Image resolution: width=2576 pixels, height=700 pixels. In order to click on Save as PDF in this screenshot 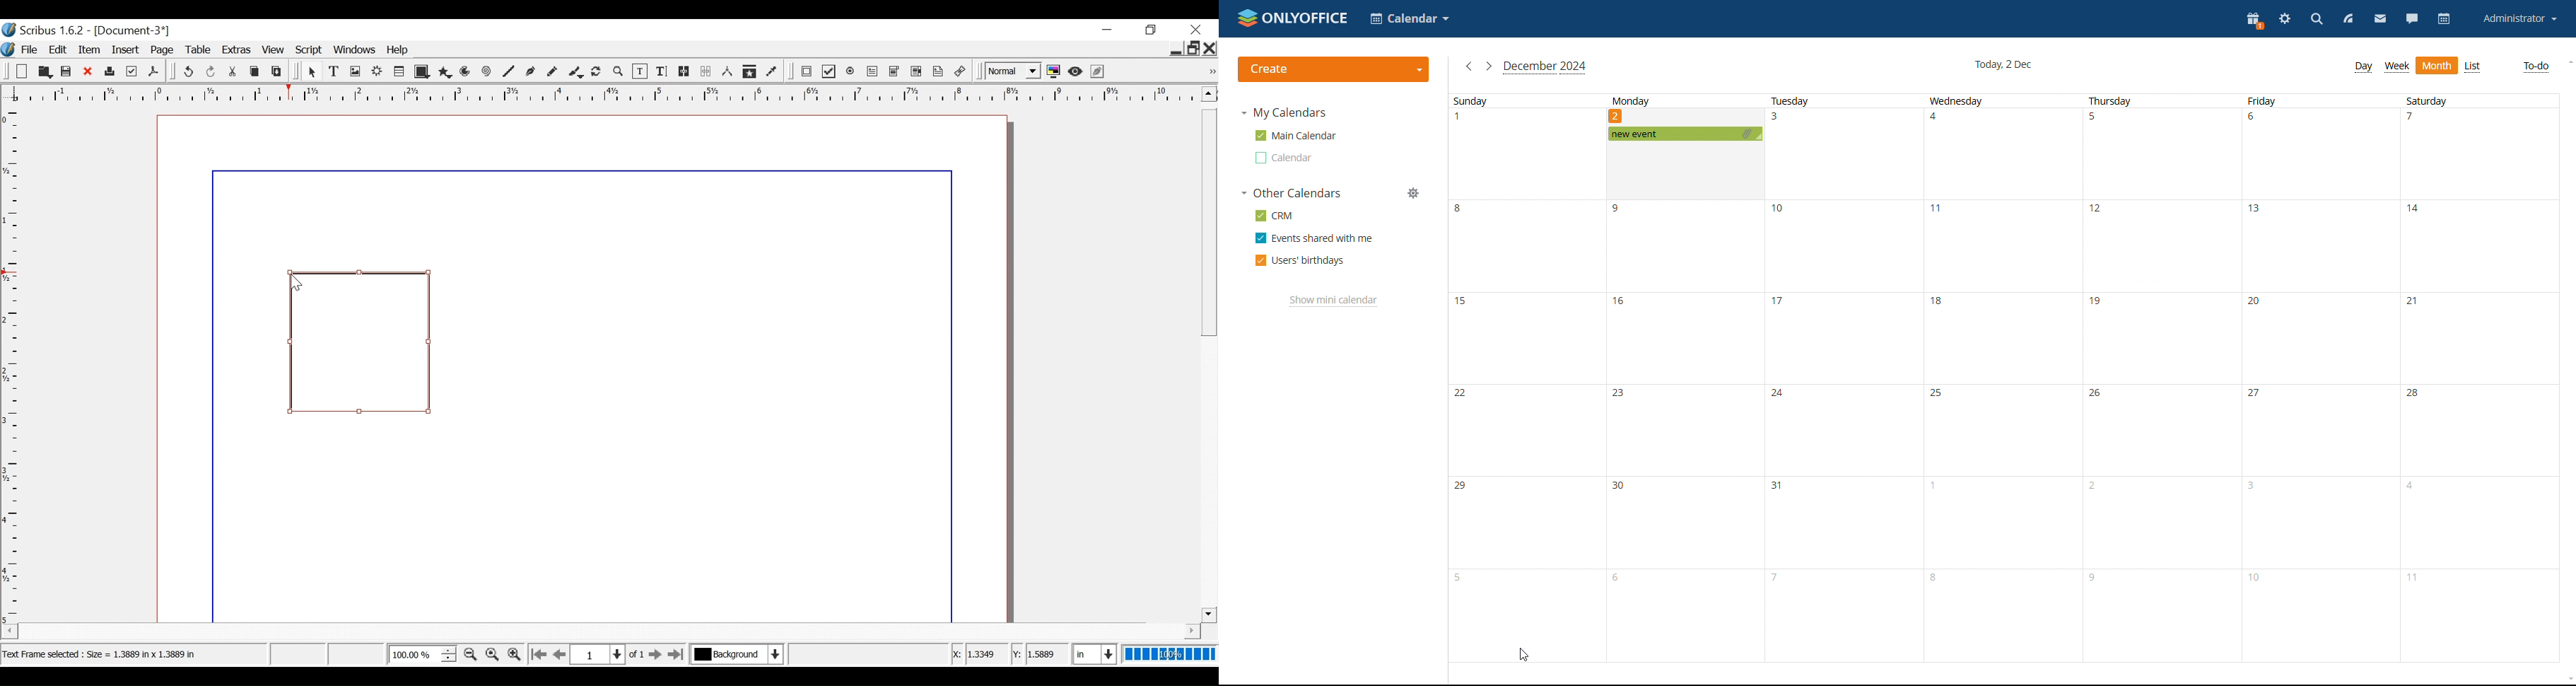, I will do `click(154, 70)`.